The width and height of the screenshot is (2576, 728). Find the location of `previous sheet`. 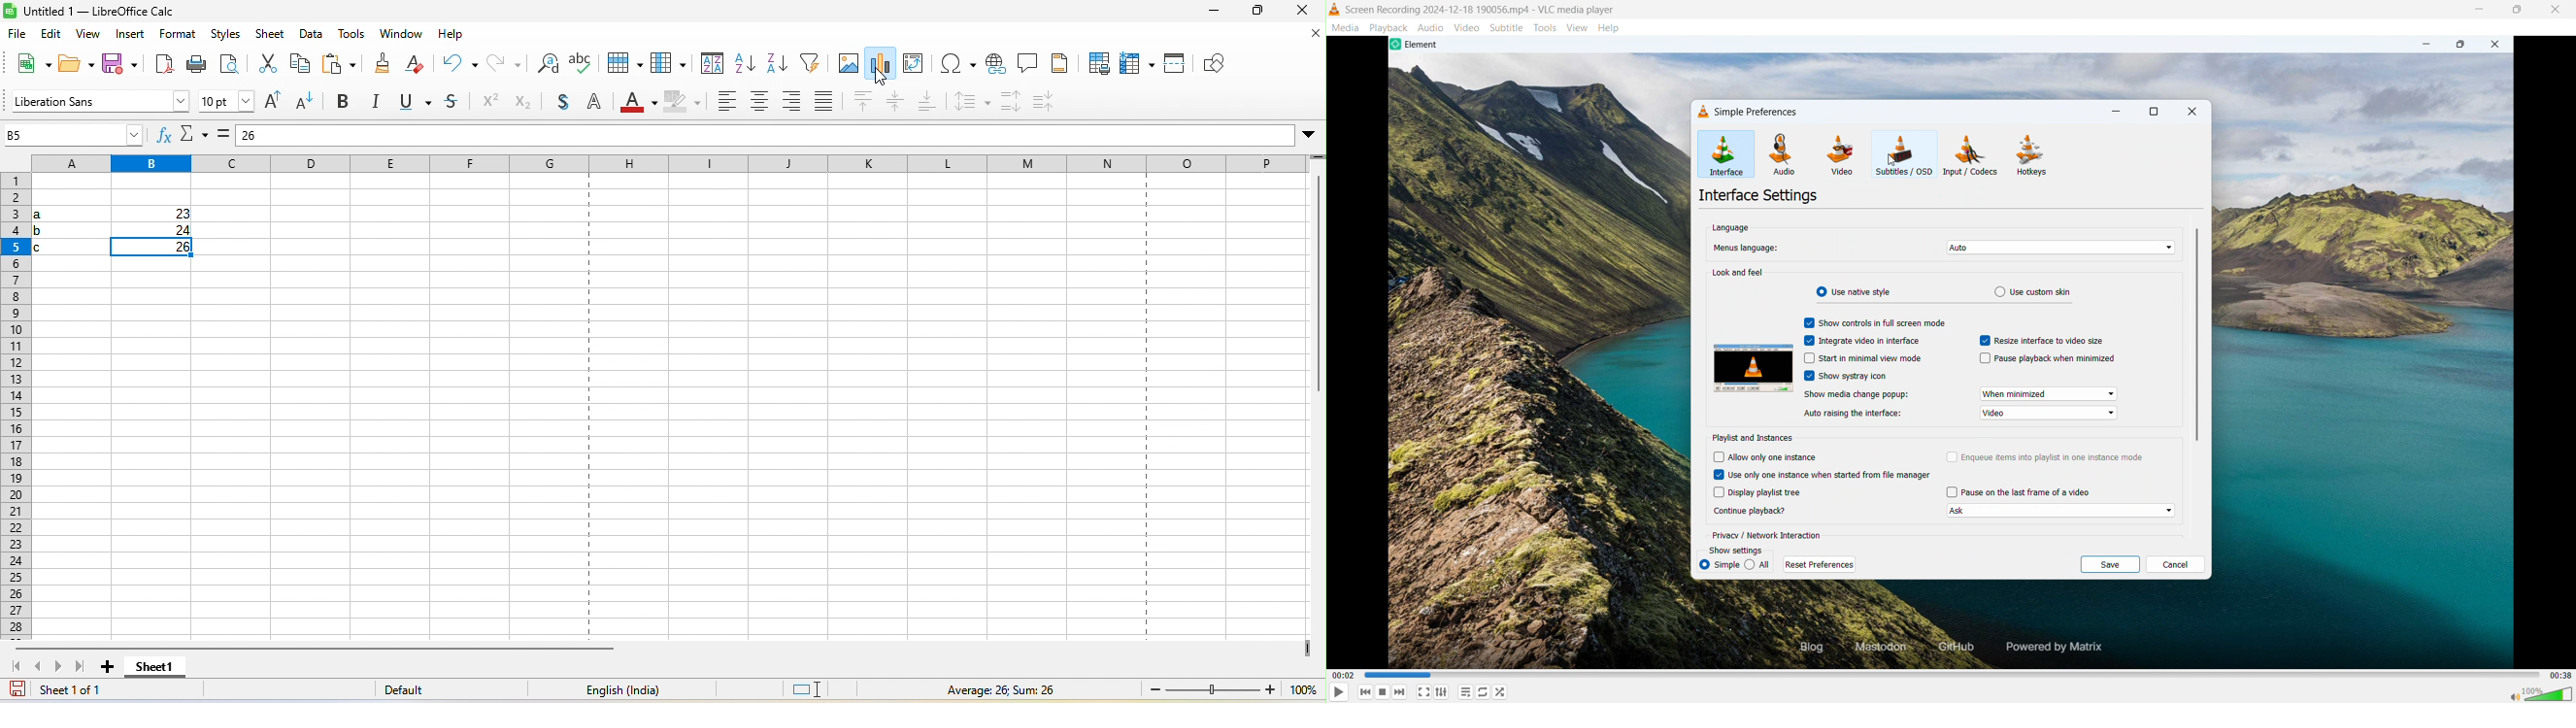

previous sheet is located at coordinates (39, 668).